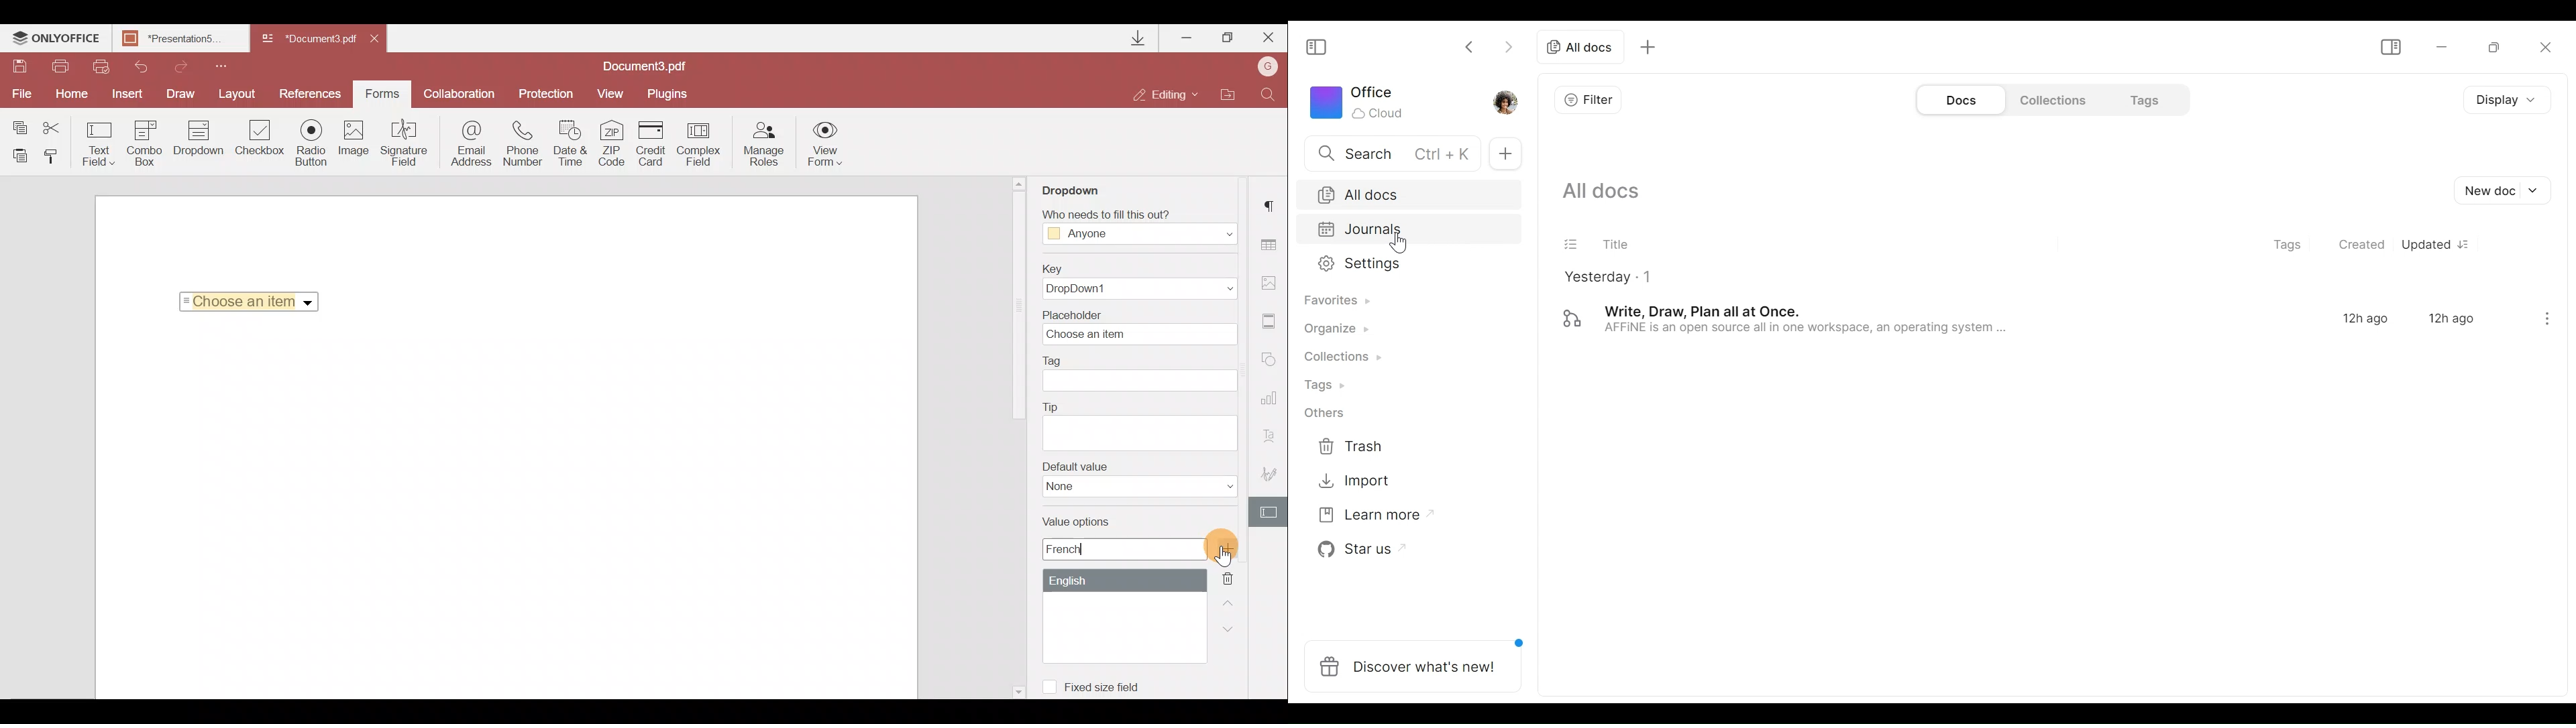 The width and height of the screenshot is (2576, 728). Describe the element at coordinates (60, 125) in the screenshot. I see `Cut` at that location.